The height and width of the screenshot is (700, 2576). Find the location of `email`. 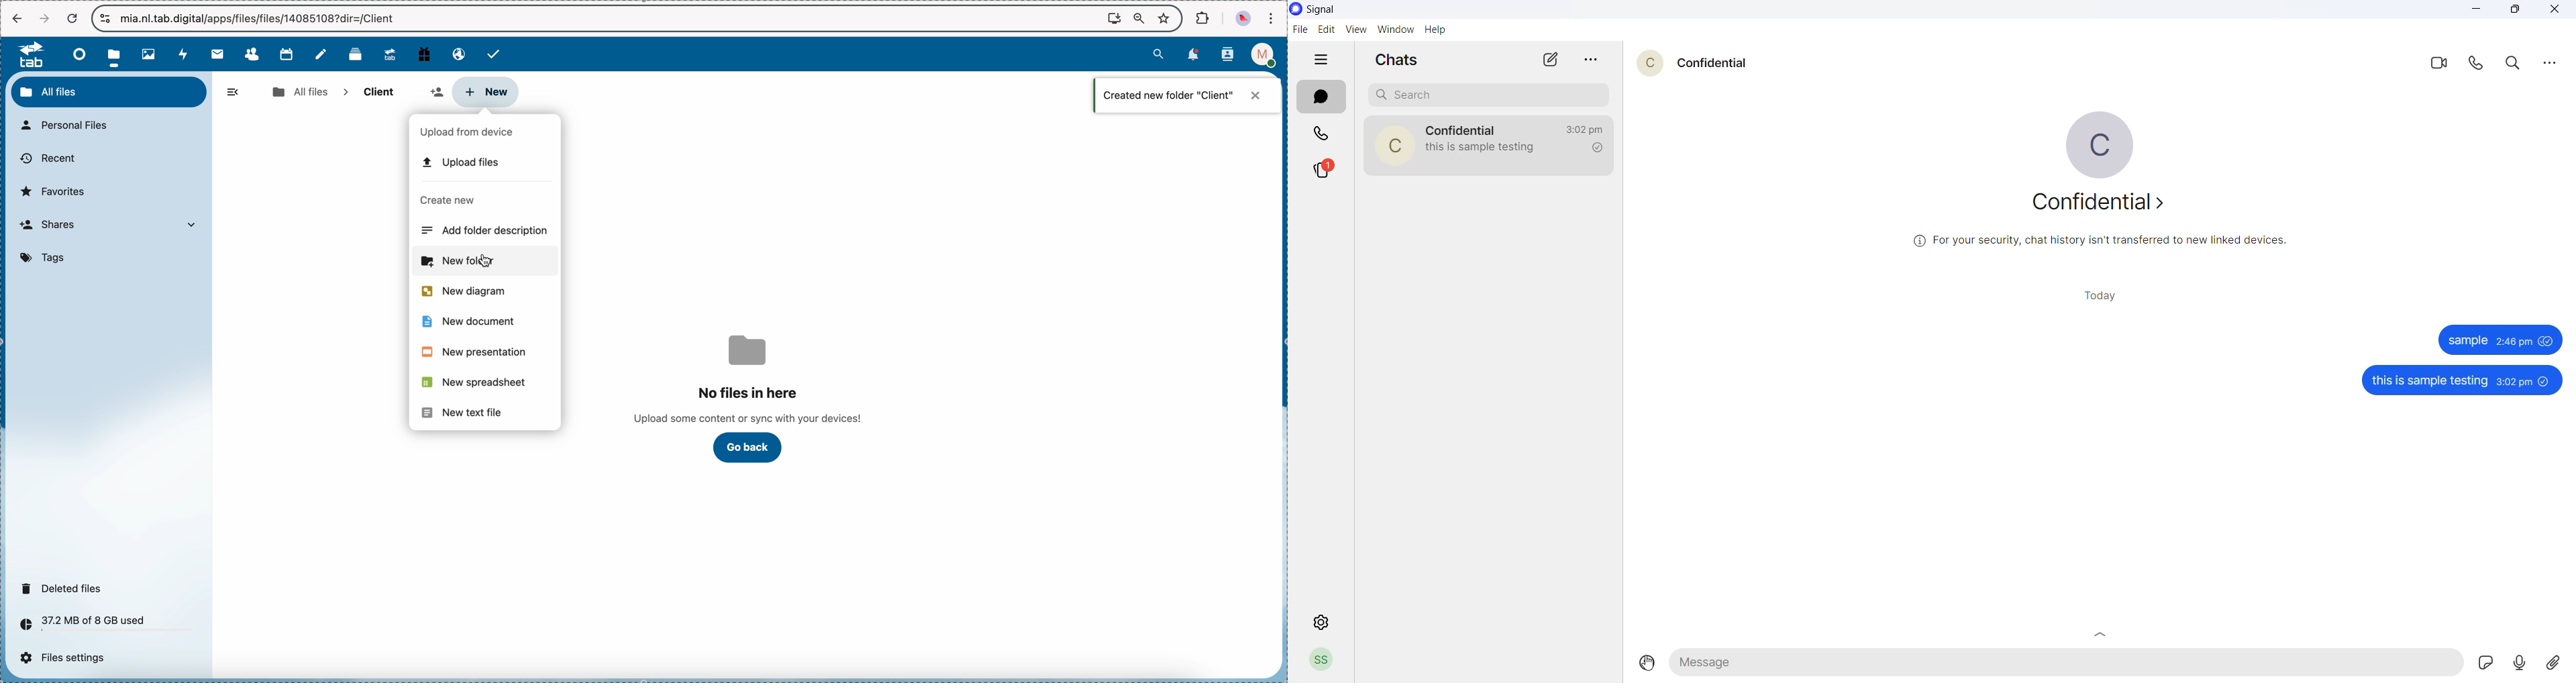

email is located at coordinates (457, 53).